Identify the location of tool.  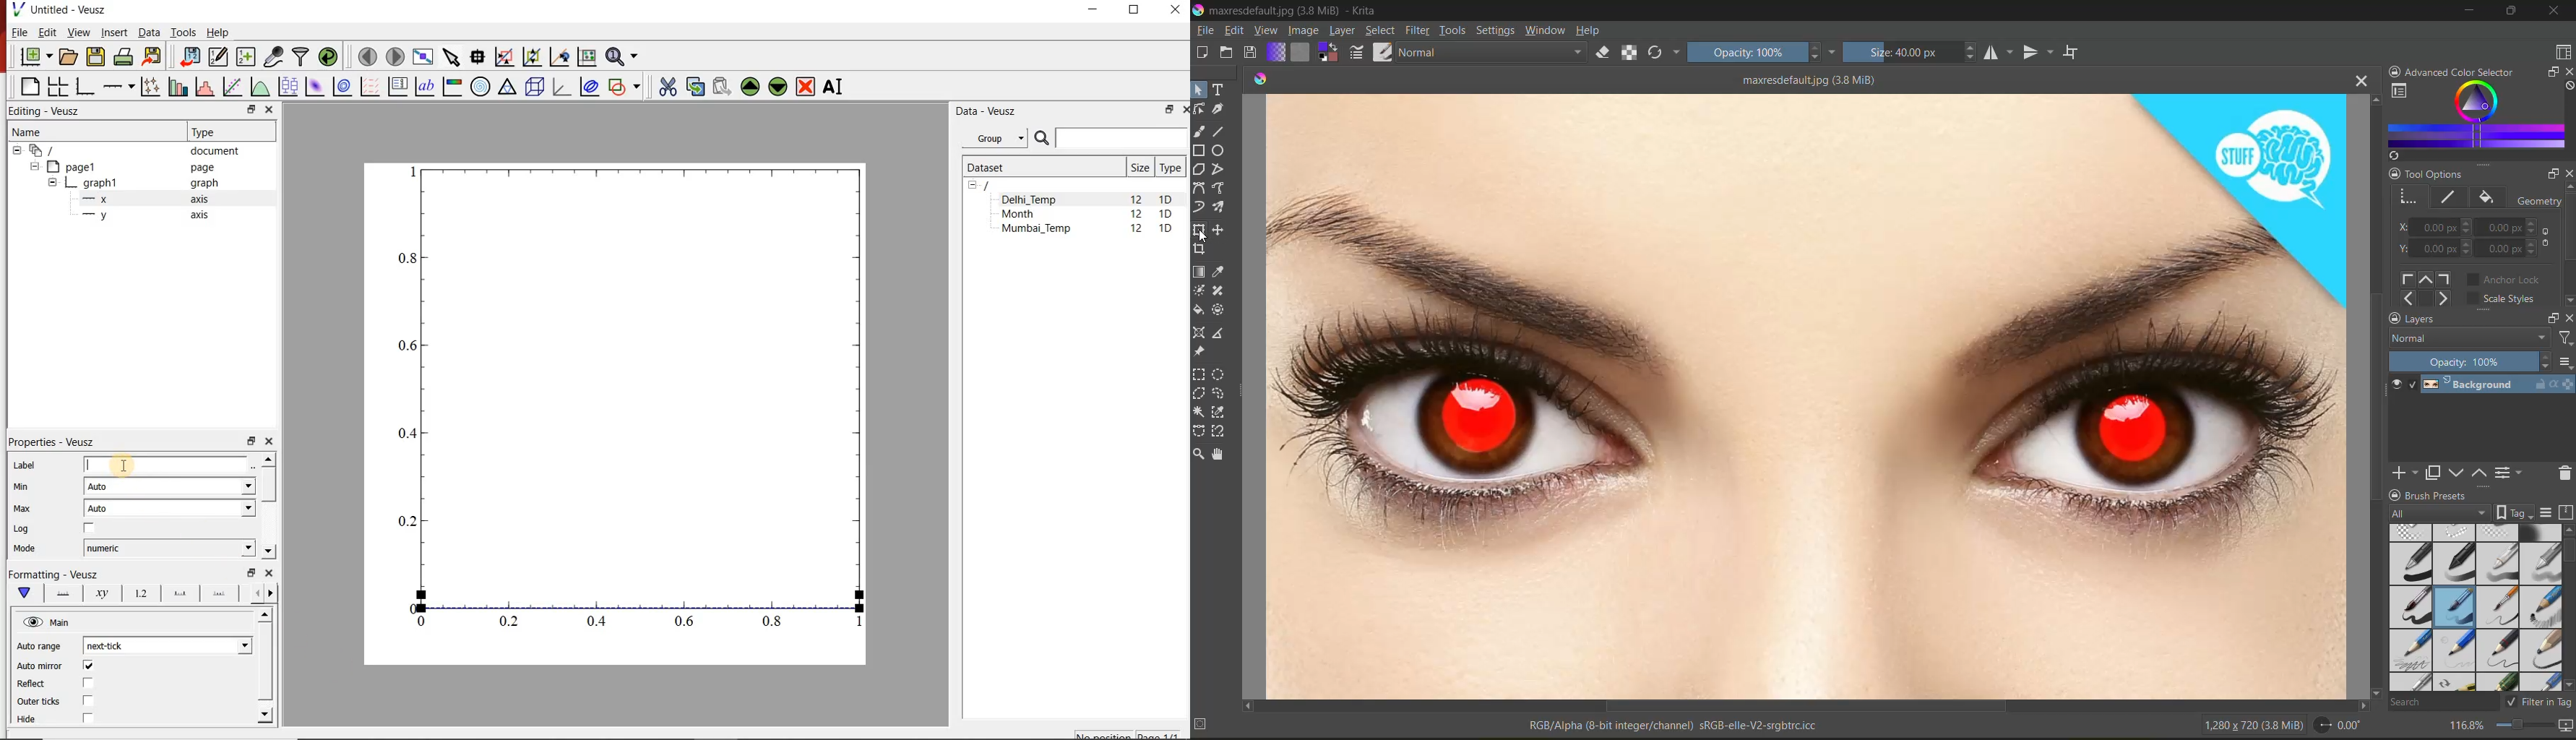
(1199, 351).